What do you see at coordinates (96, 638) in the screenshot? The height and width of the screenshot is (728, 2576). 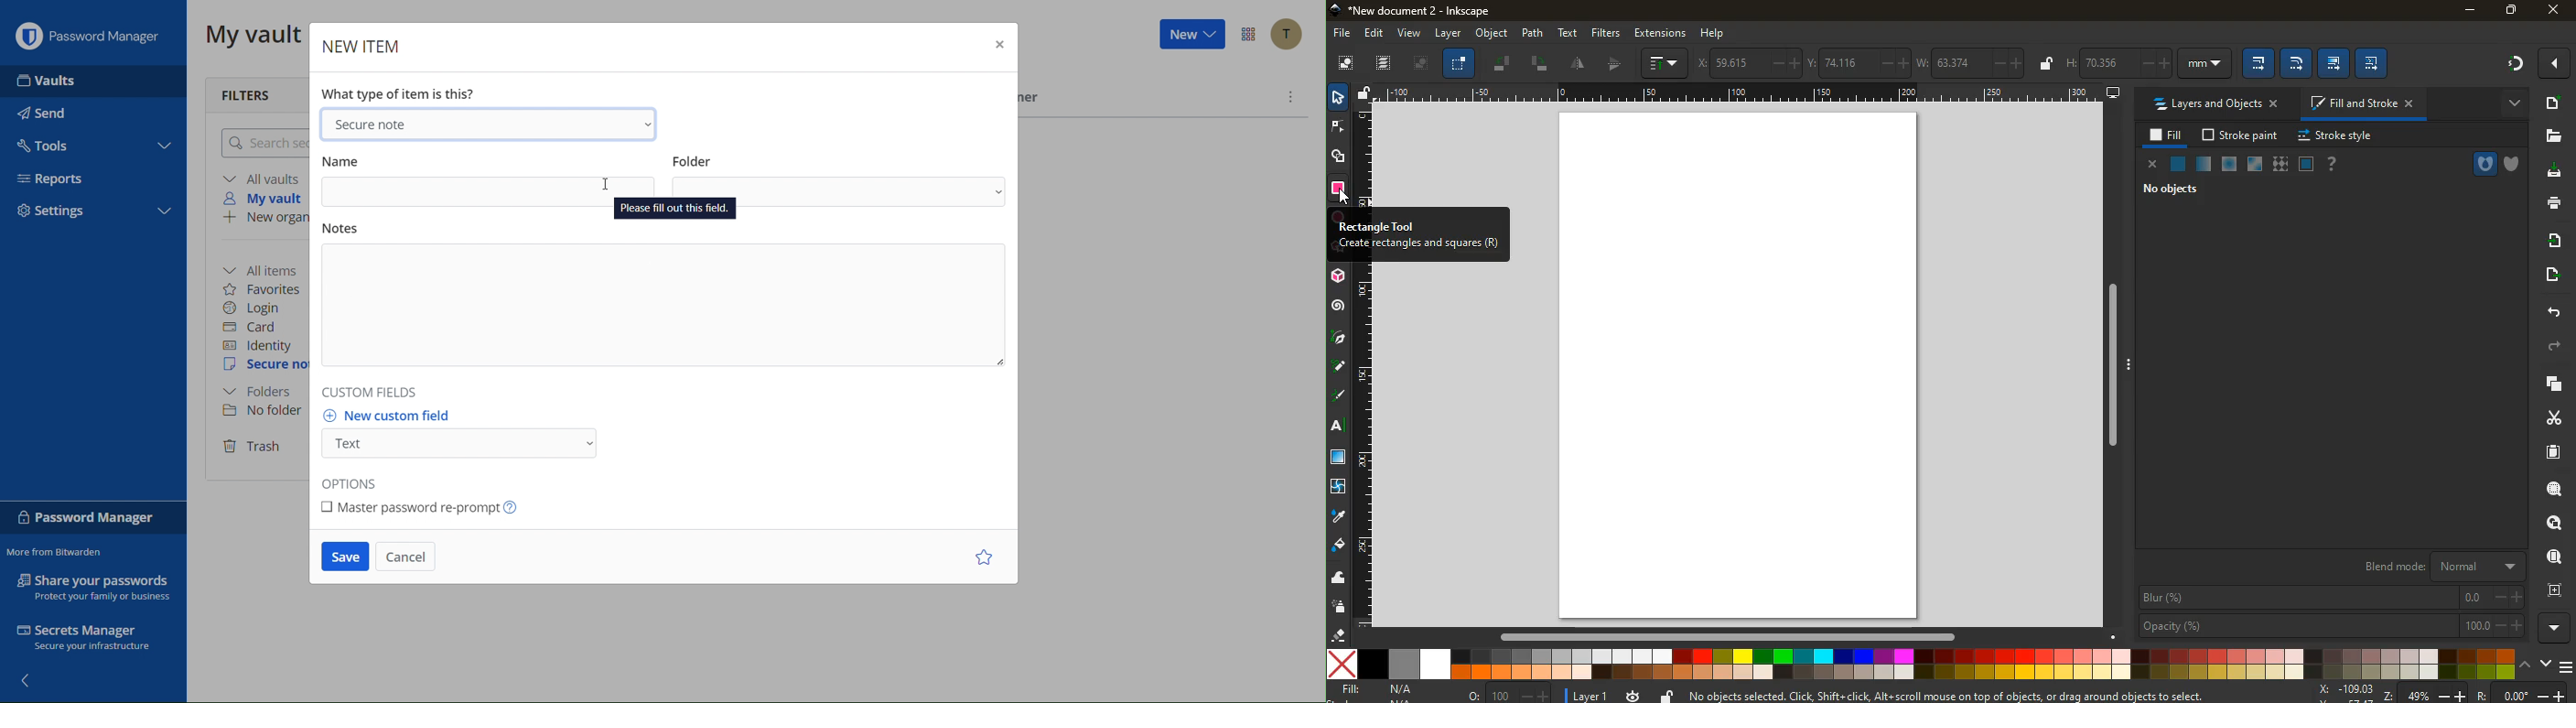 I see `Secrets Manager` at bounding box center [96, 638].